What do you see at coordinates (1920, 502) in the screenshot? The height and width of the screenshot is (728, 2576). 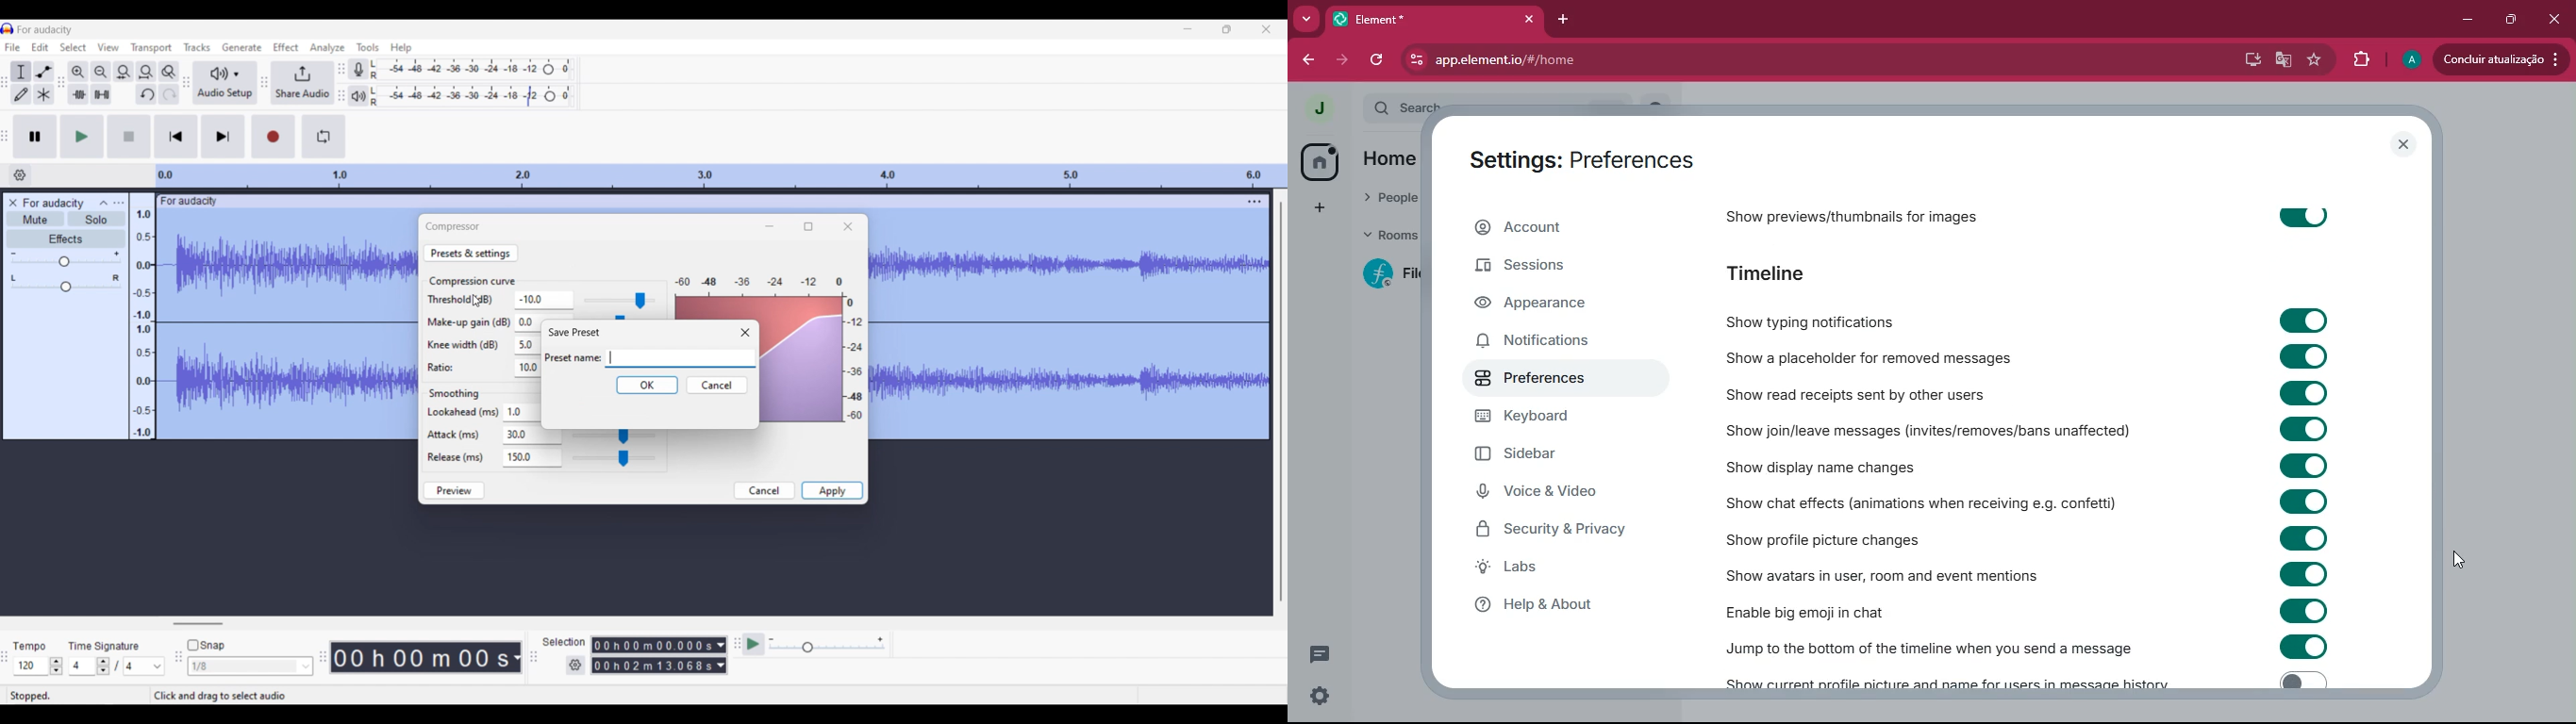 I see `show chat effects (animations when receiving e.g. confetti)` at bounding box center [1920, 502].